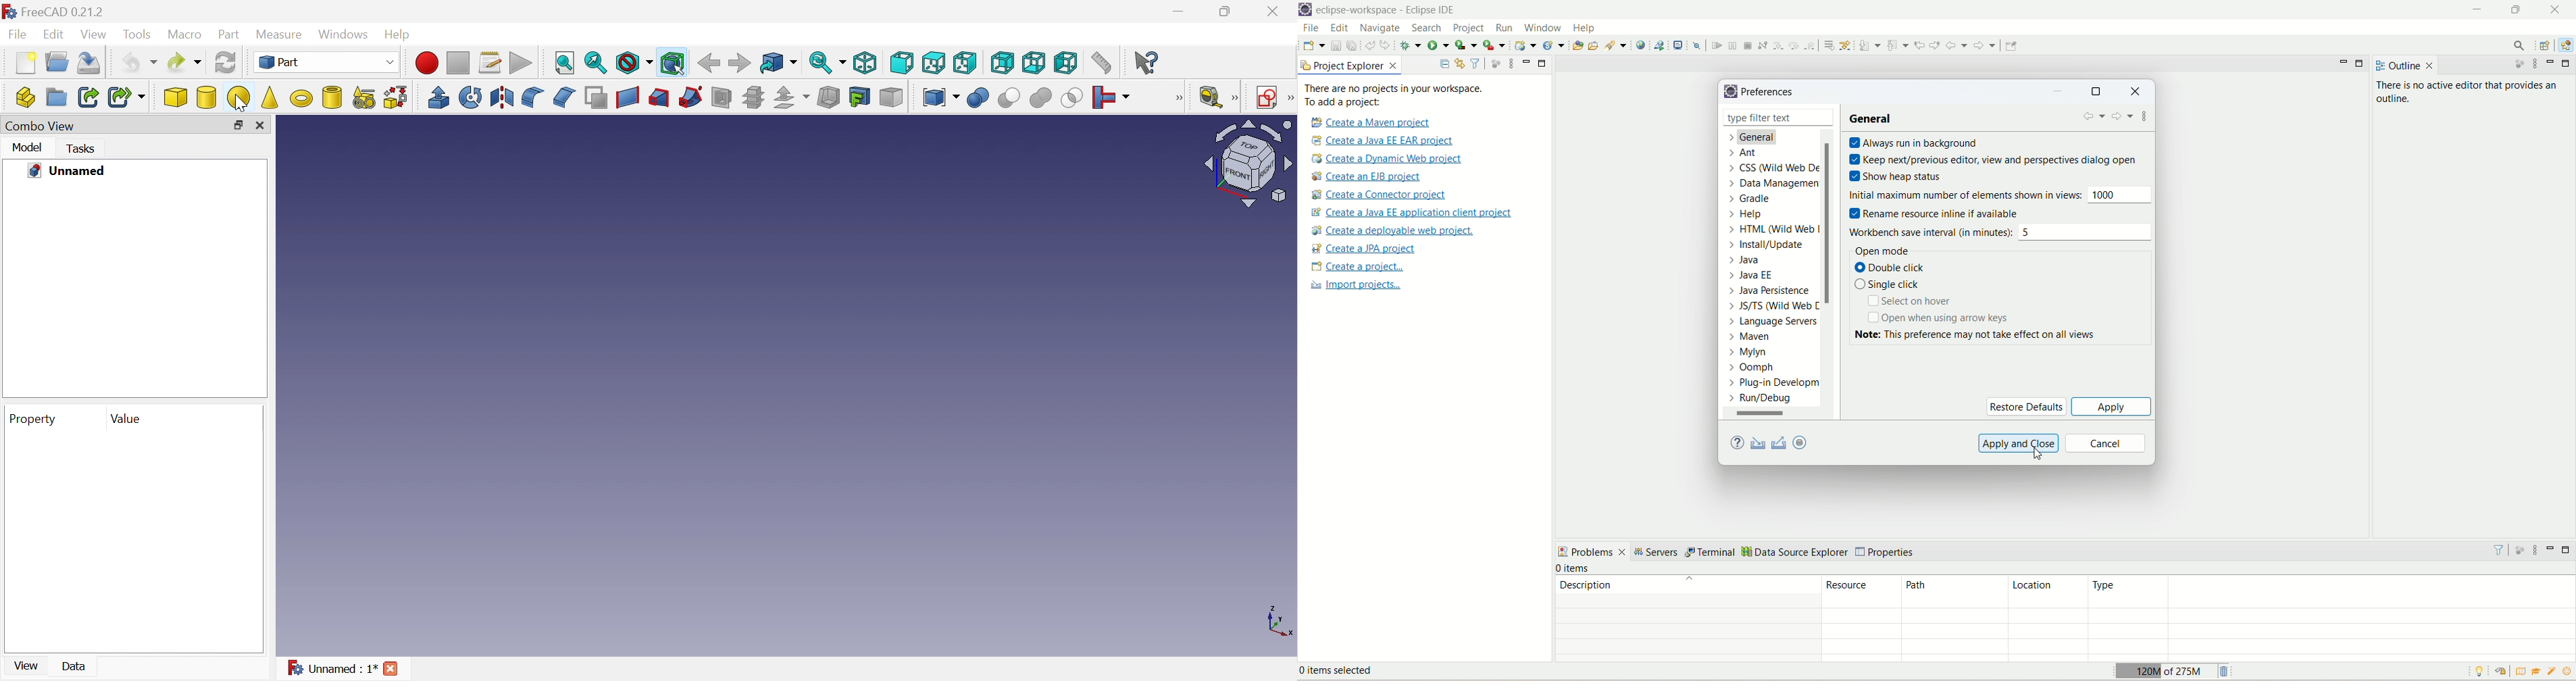 The width and height of the screenshot is (2576, 700). I want to click on Cross-sections, so click(753, 97).